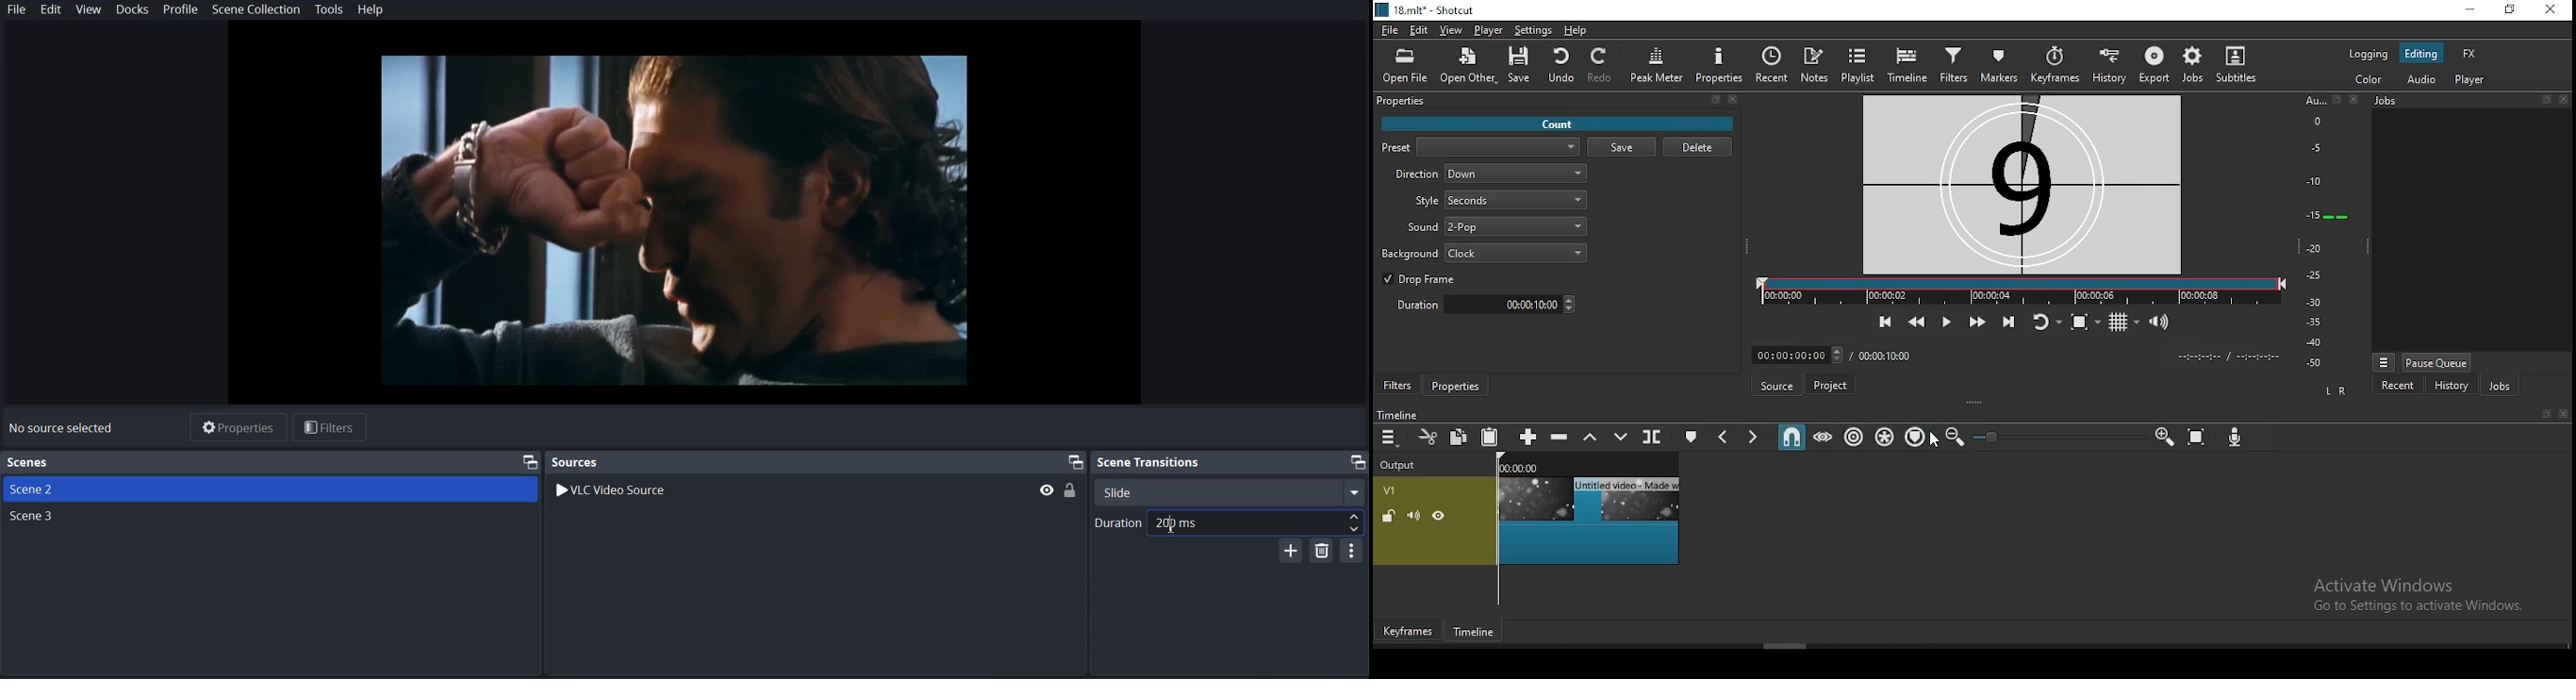 Image resolution: width=2576 pixels, height=700 pixels. What do you see at coordinates (1352, 550) in the screenshot?
I see `Configurable Transition Properties` at bounding box center [1352, 550].